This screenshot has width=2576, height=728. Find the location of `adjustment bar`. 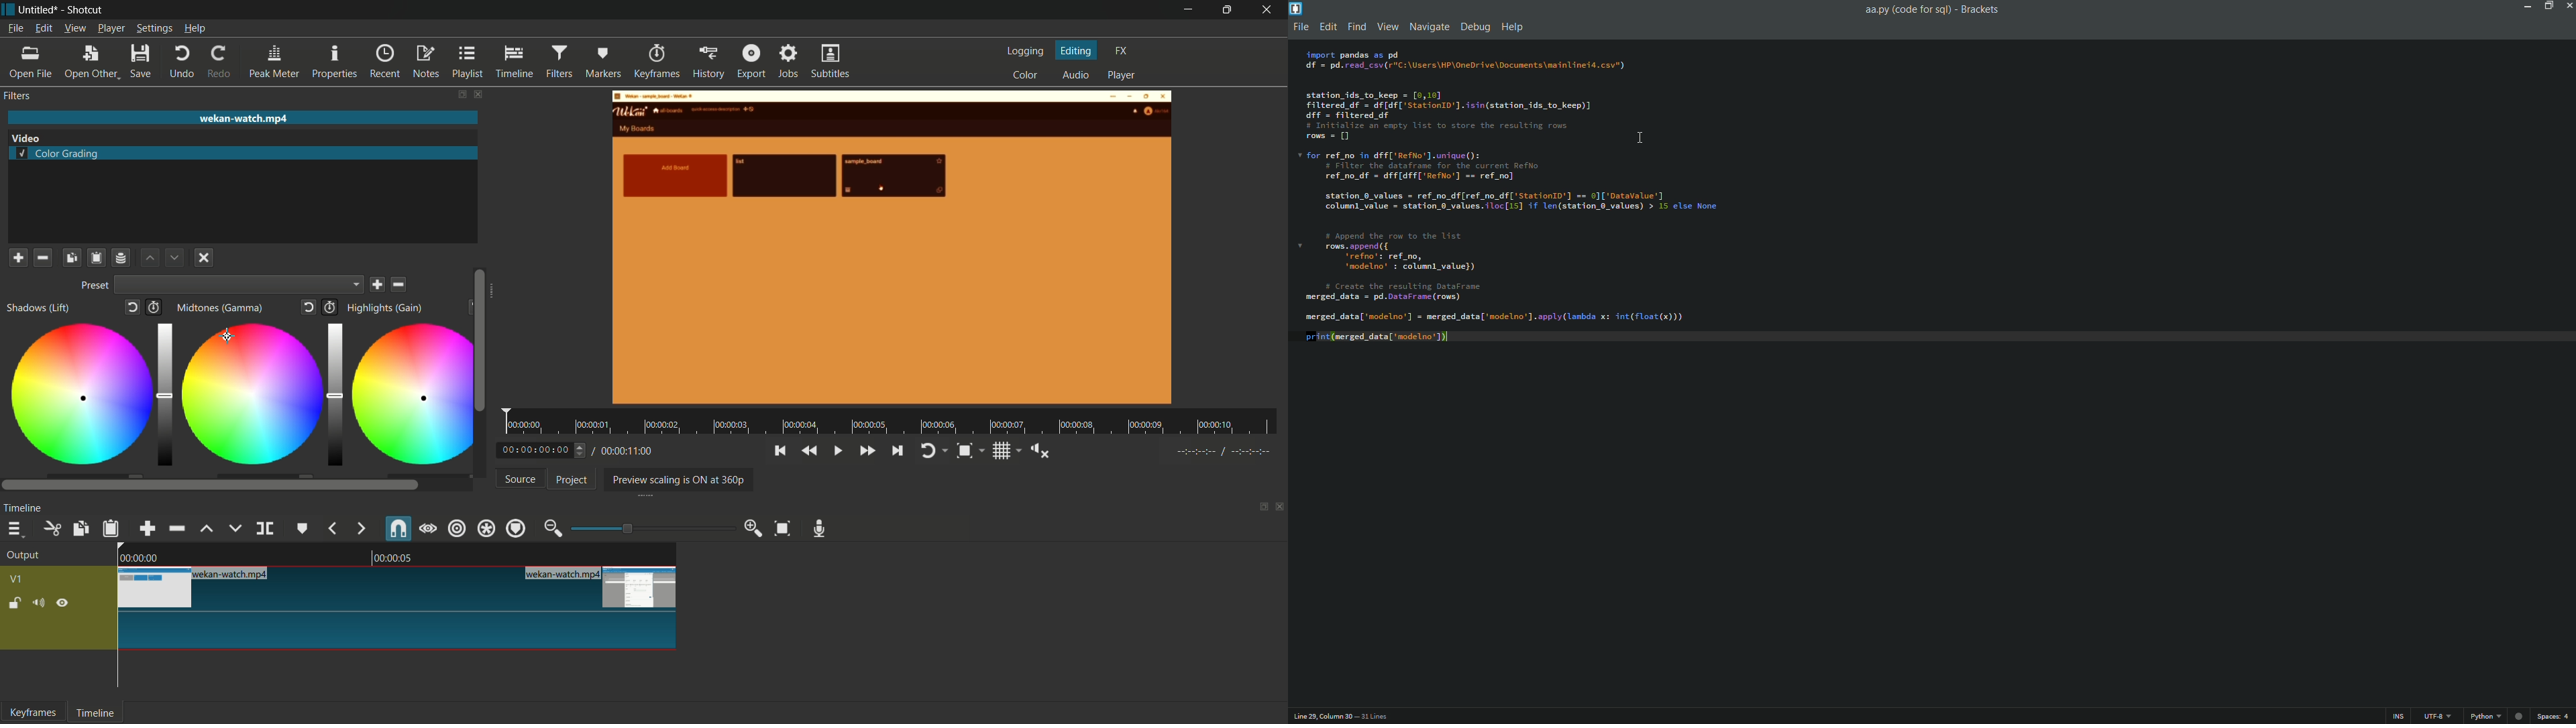

adjustment bar is located at coordinates (647, 528).